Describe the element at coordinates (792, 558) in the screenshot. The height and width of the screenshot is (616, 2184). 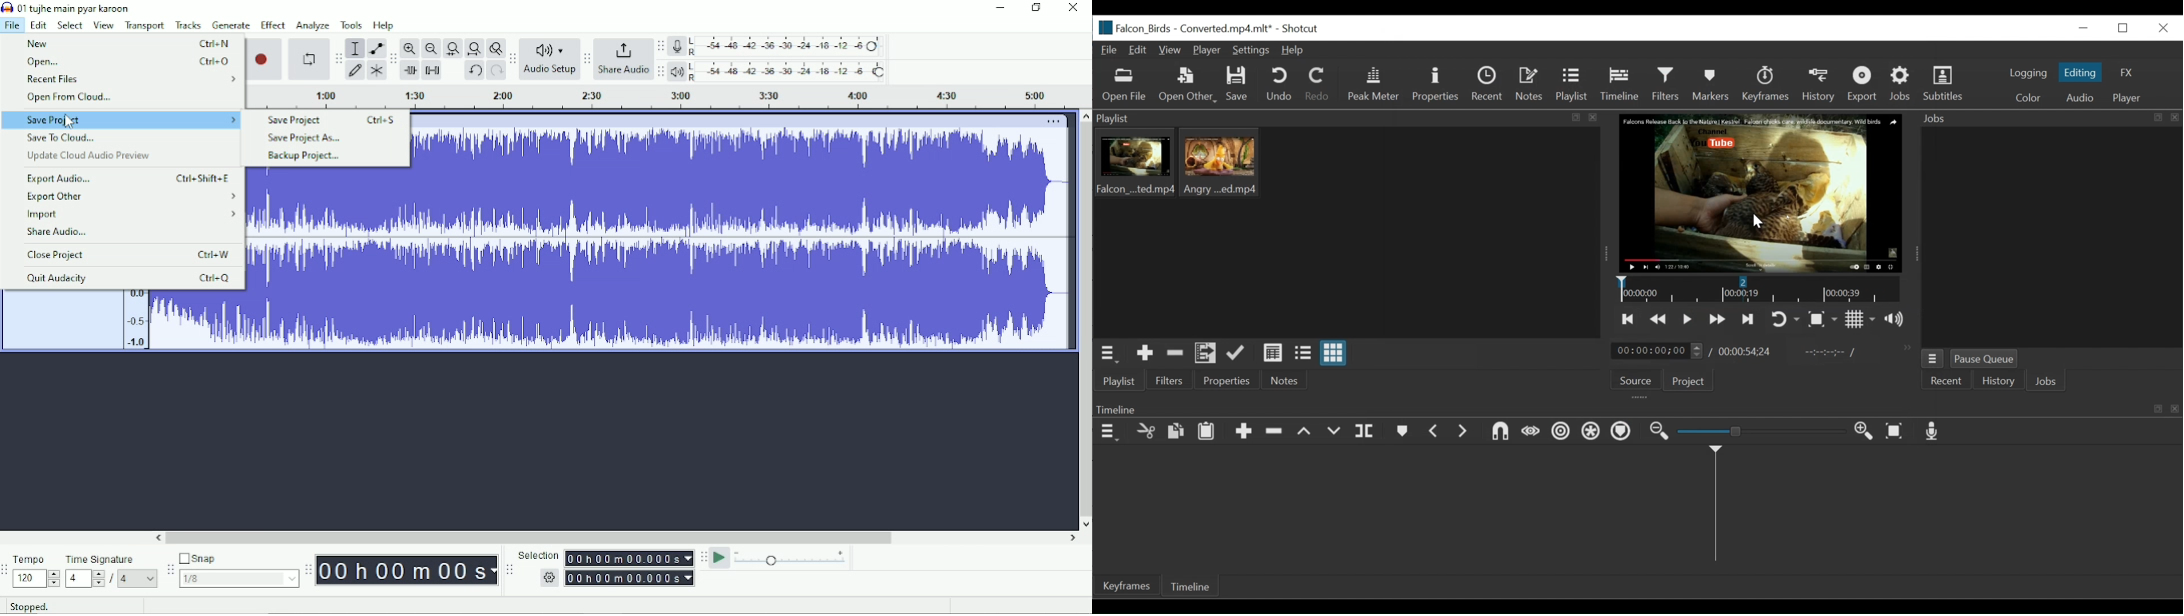
I see `Playback speed` at that location.